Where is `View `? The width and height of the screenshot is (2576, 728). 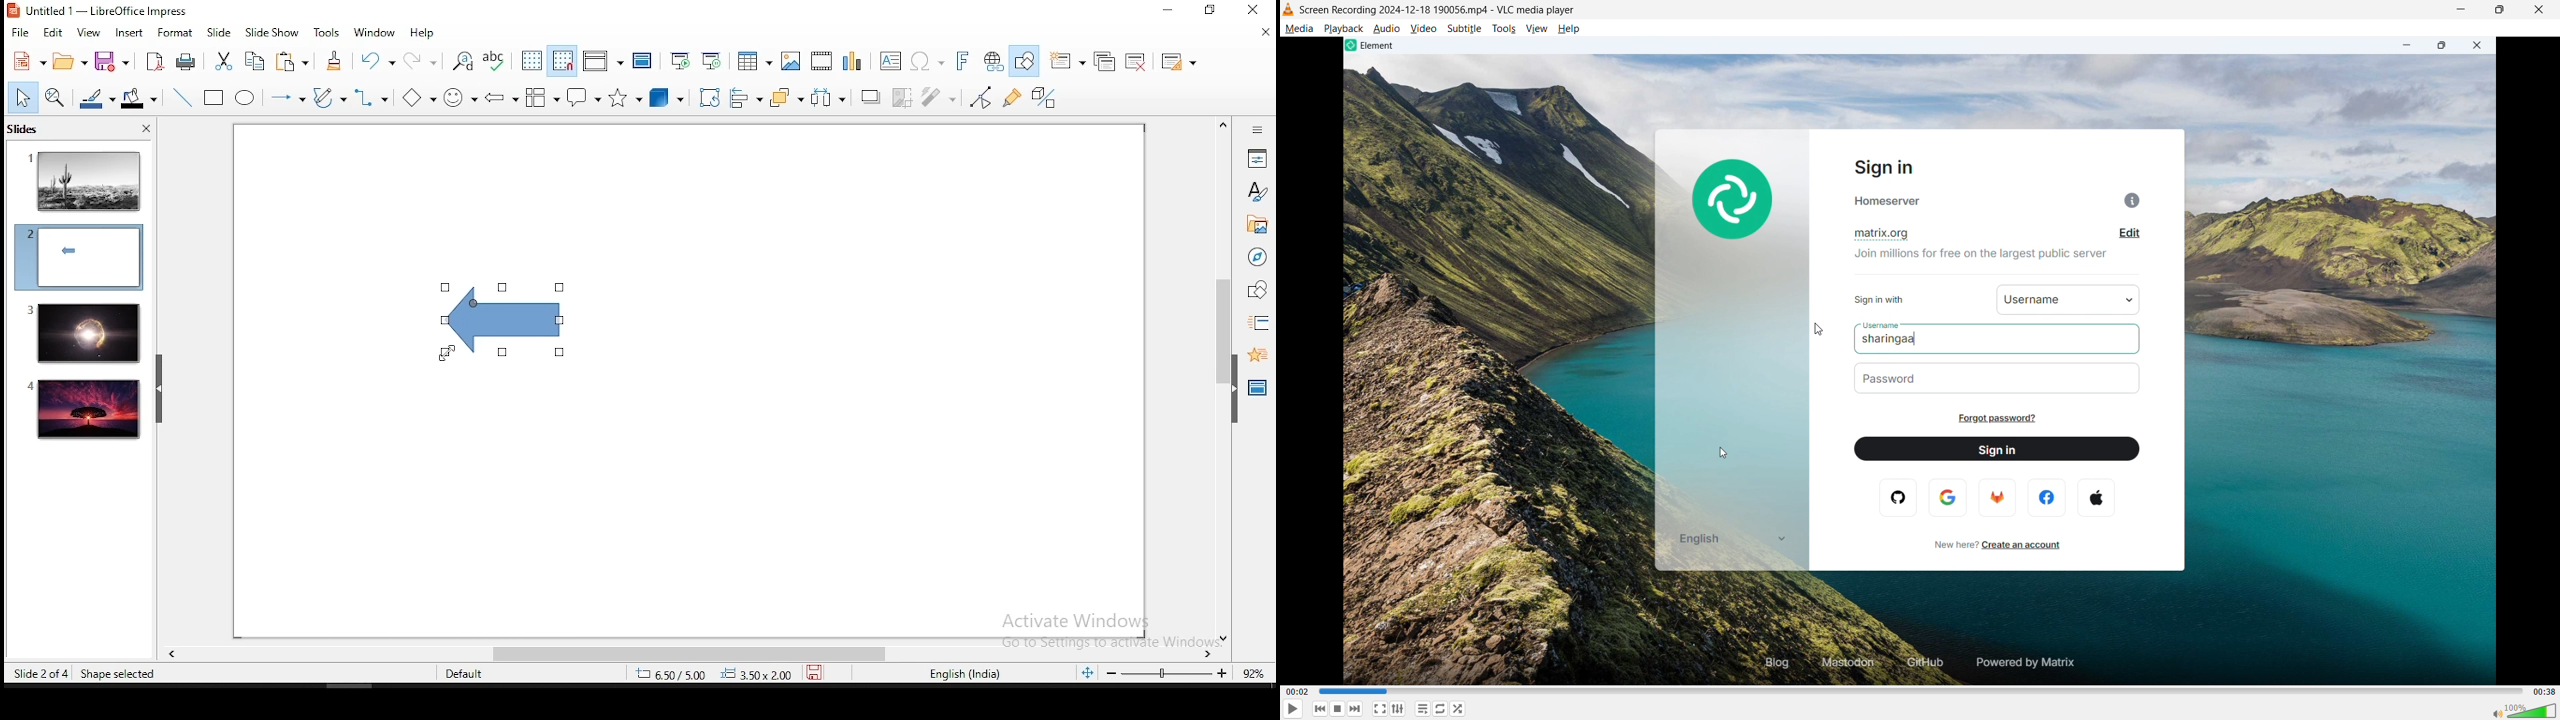 View  is located at coordinates (1536, 29).